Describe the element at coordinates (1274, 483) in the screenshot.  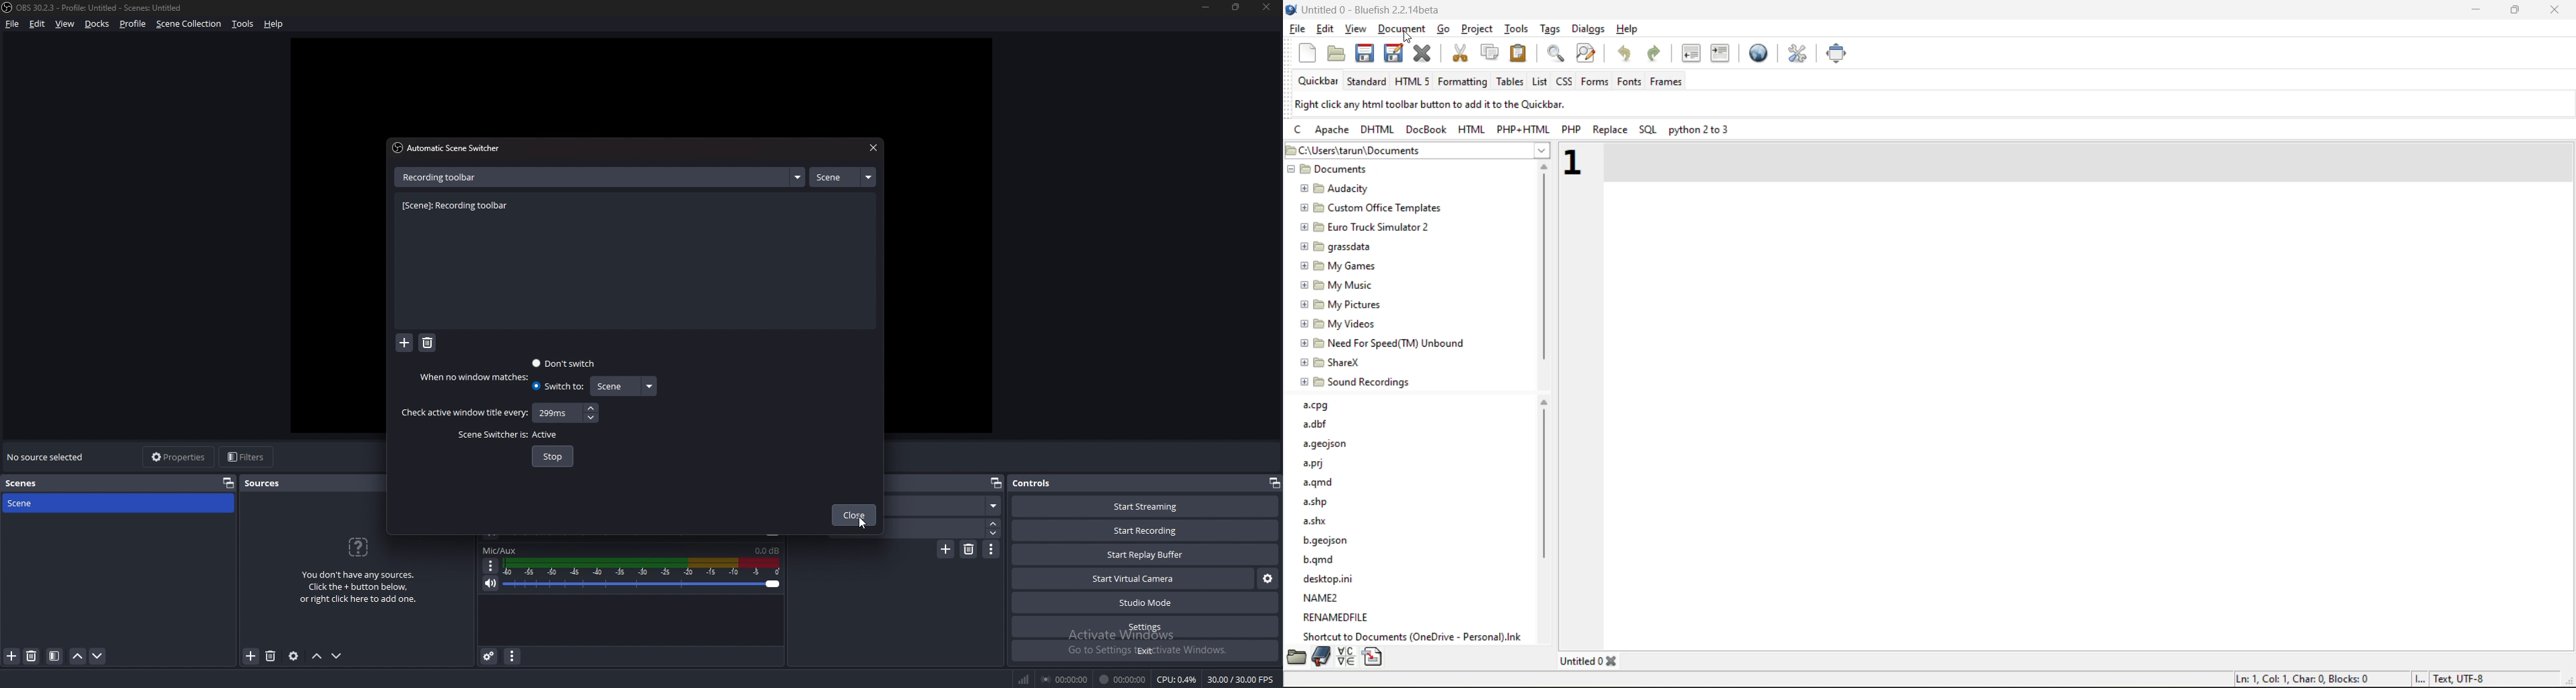
I see `pop out` at that location.